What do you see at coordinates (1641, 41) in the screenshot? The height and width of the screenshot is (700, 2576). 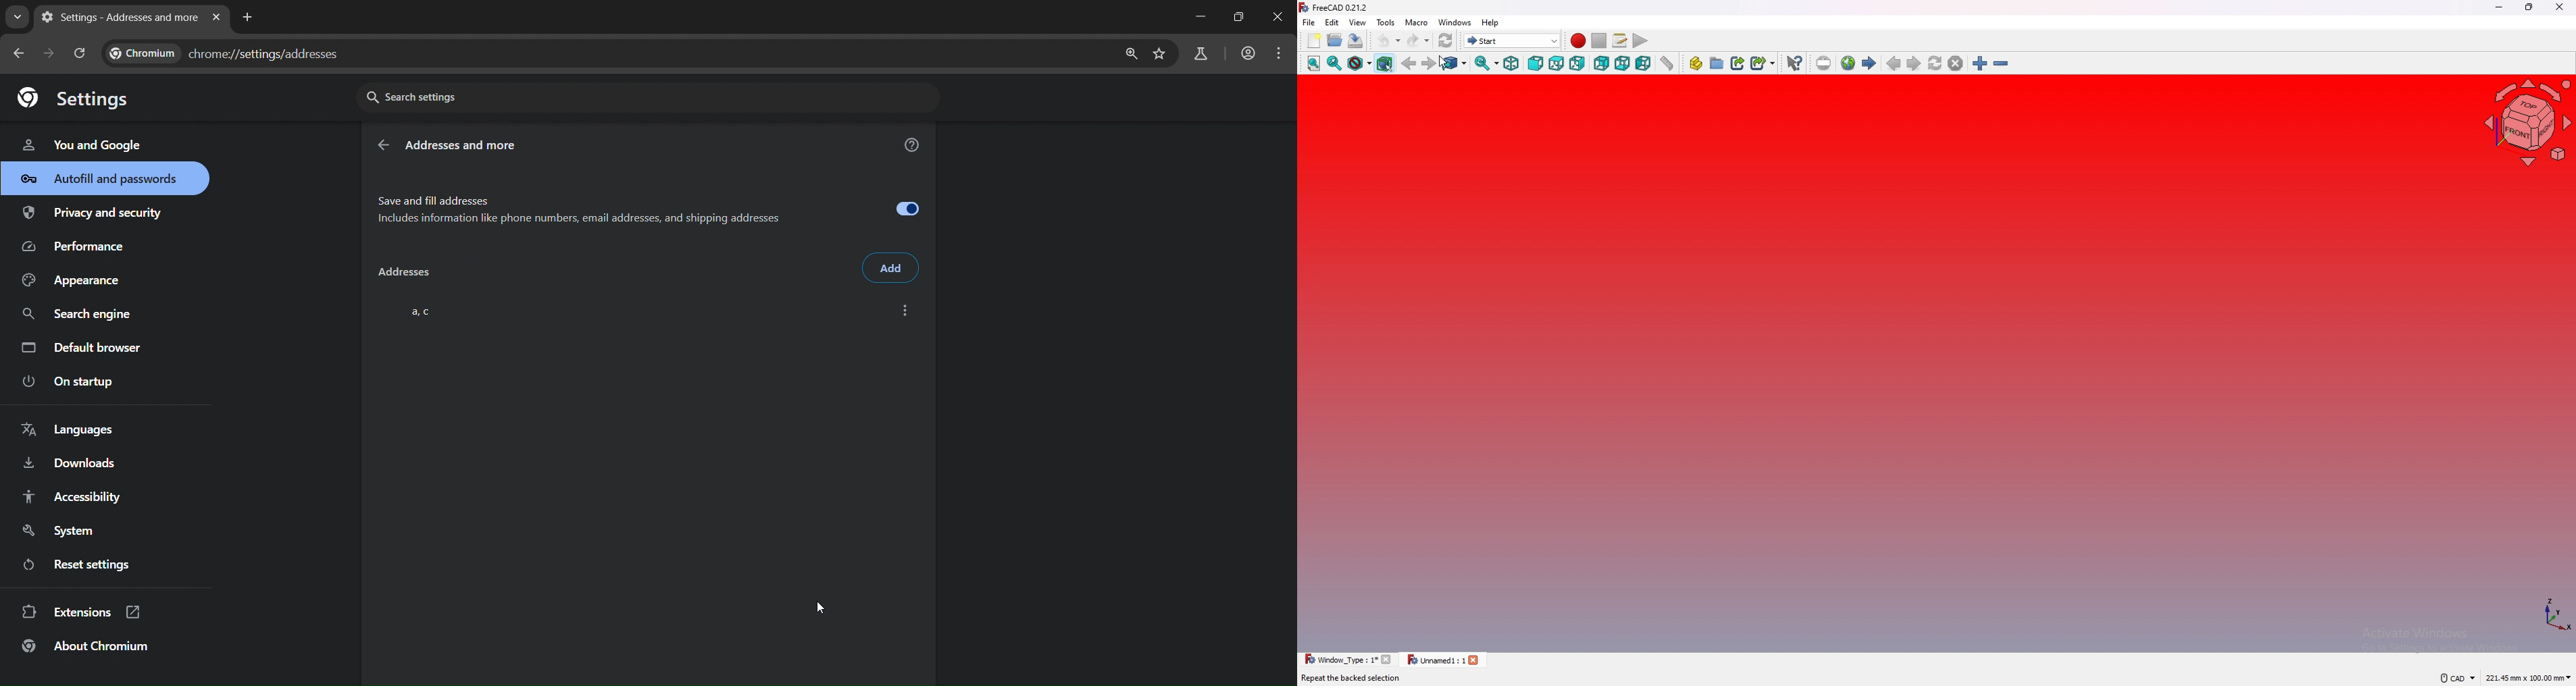 I see `execute macros` at bounding box center [1641, 41].